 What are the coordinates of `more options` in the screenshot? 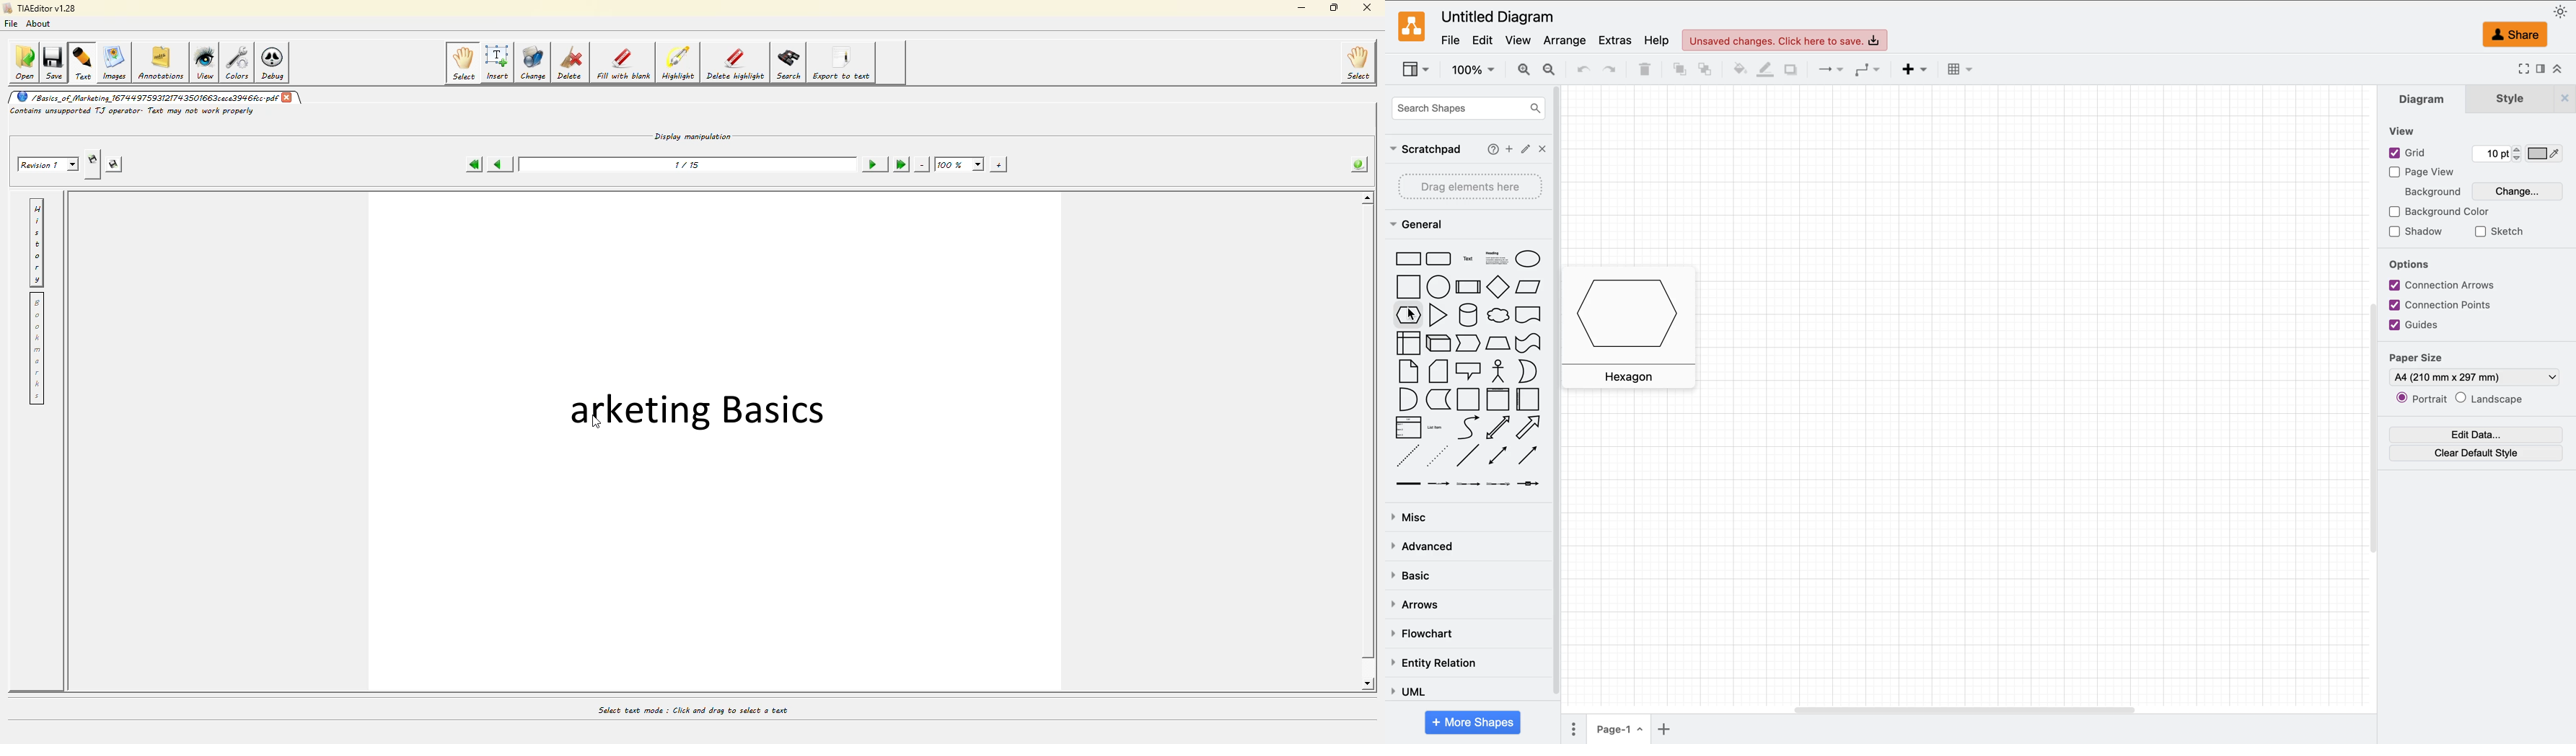 It's located at (1570, 729).